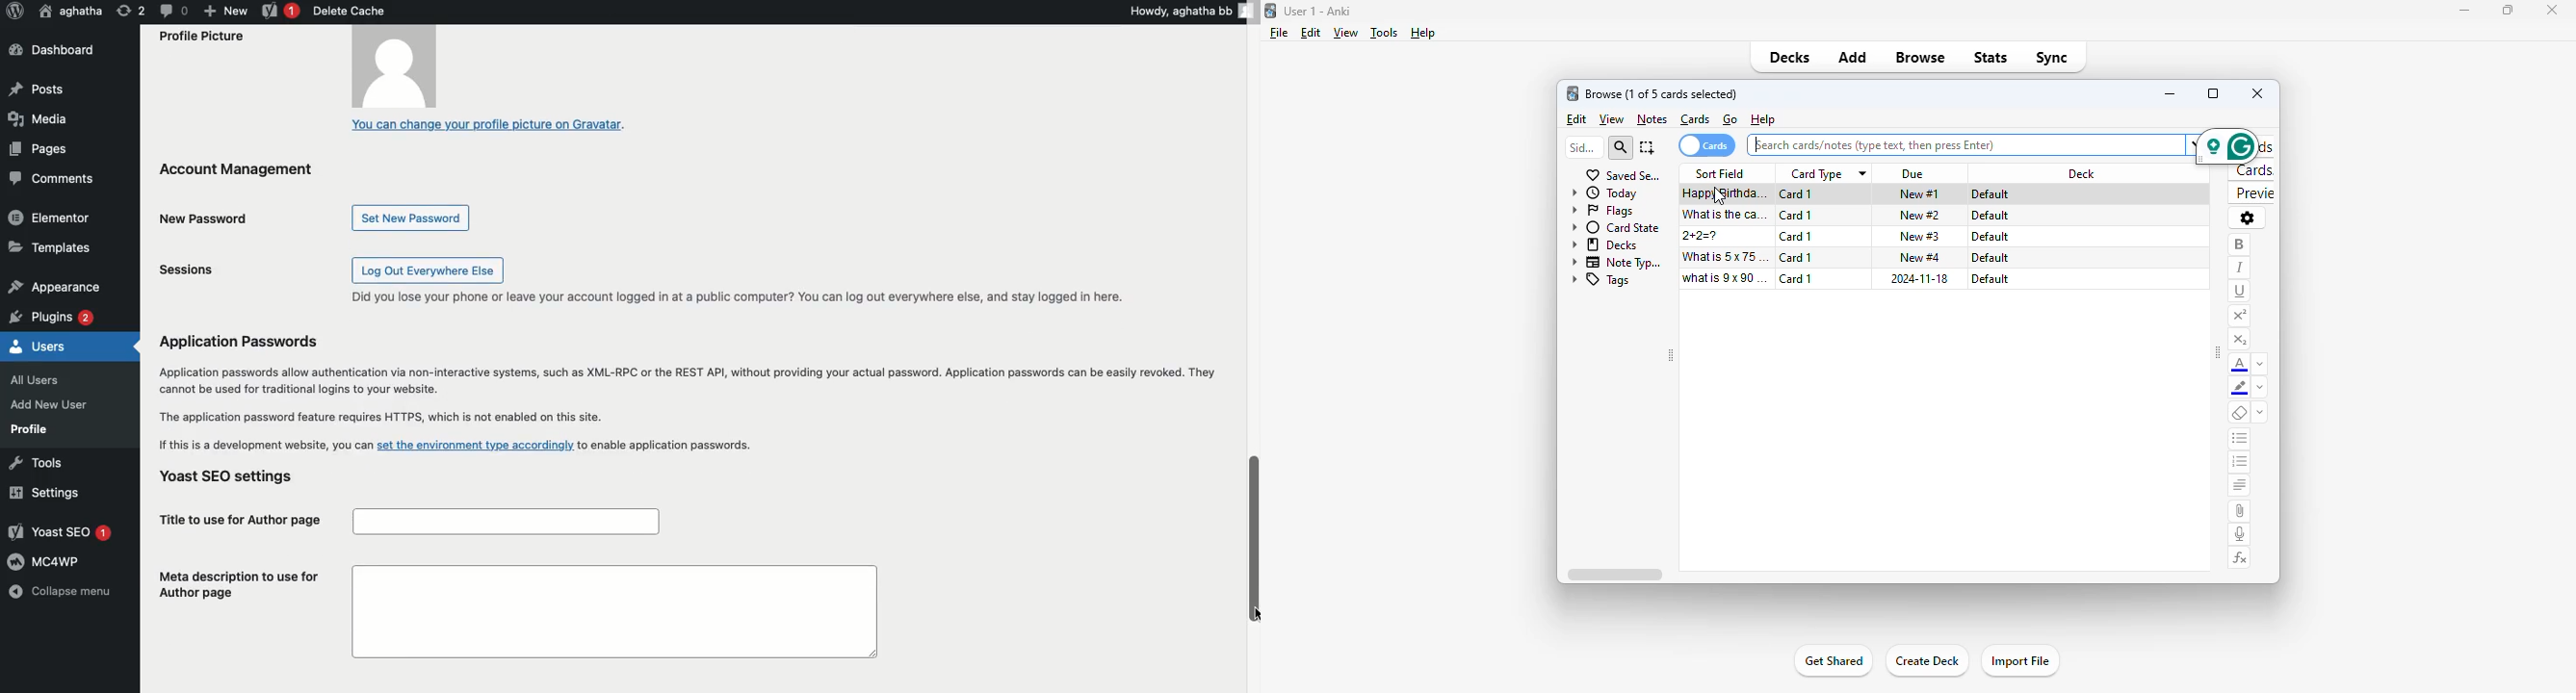 Image resolution: width=2576 pixels, height=700 pixels. I want to click on toggle sidebar, so click(1671, 355).